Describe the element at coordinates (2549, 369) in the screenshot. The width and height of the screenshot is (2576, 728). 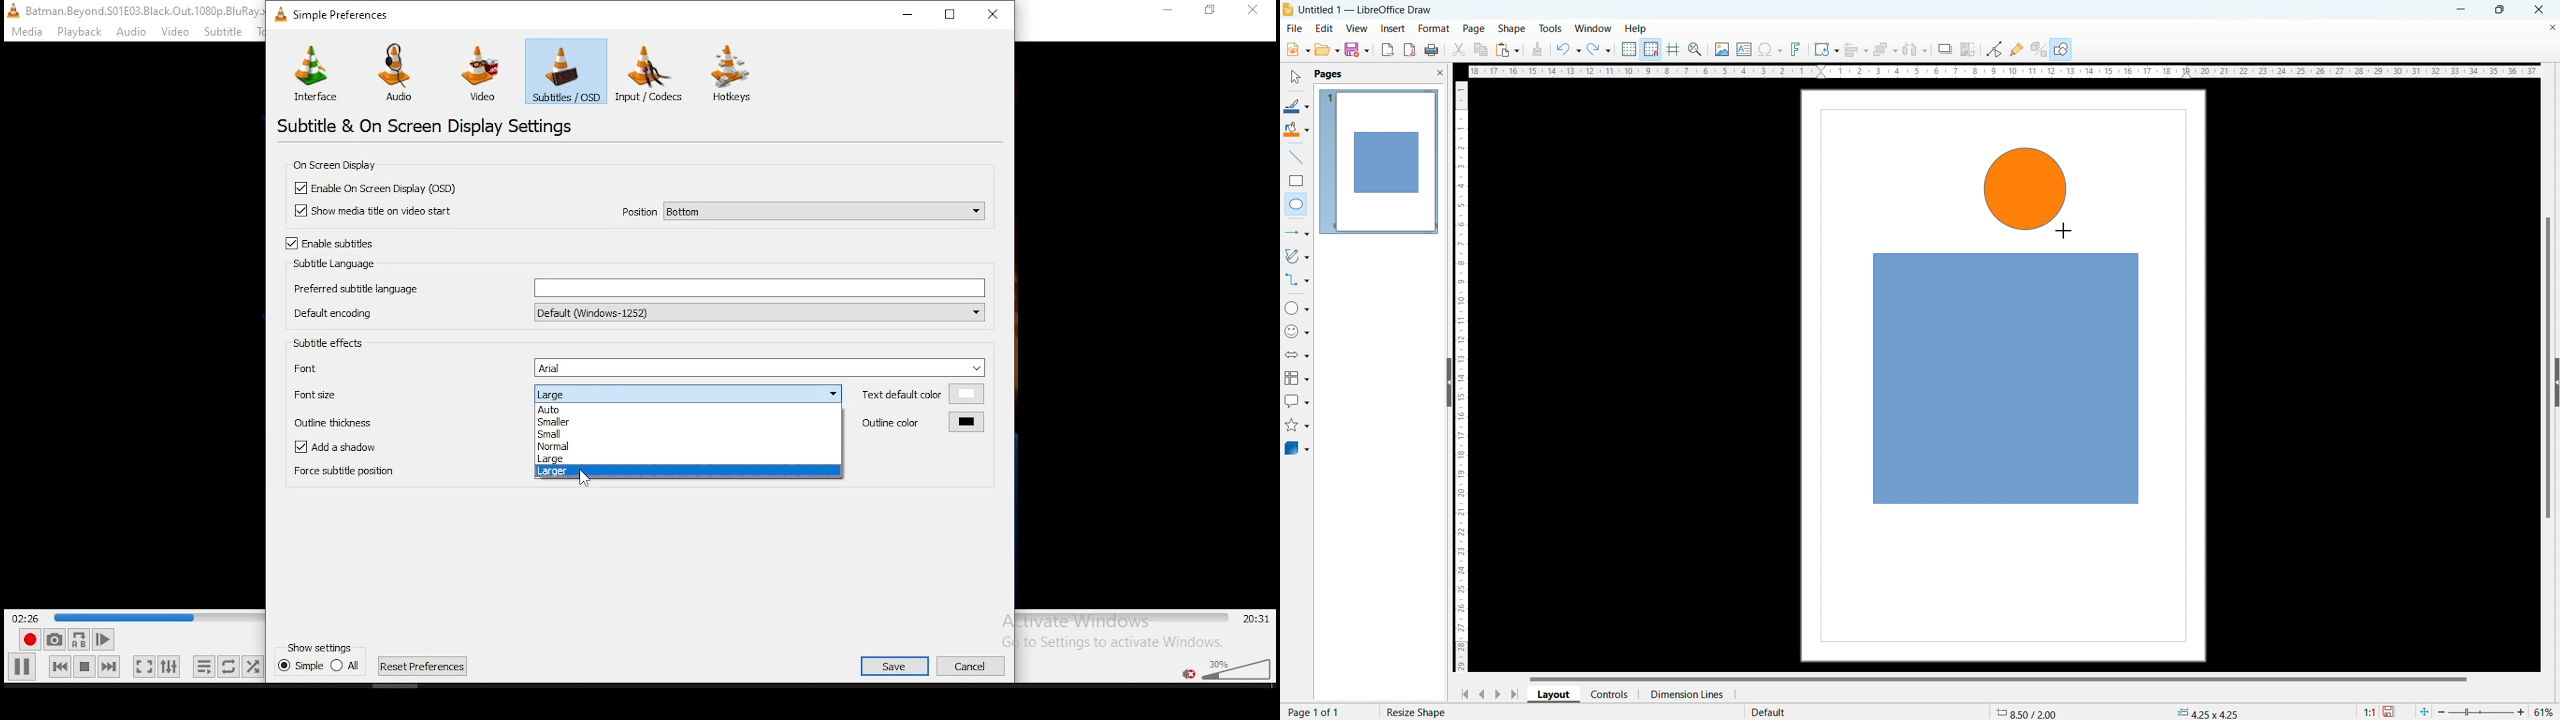
I see `vertical scrollbar` at that location.